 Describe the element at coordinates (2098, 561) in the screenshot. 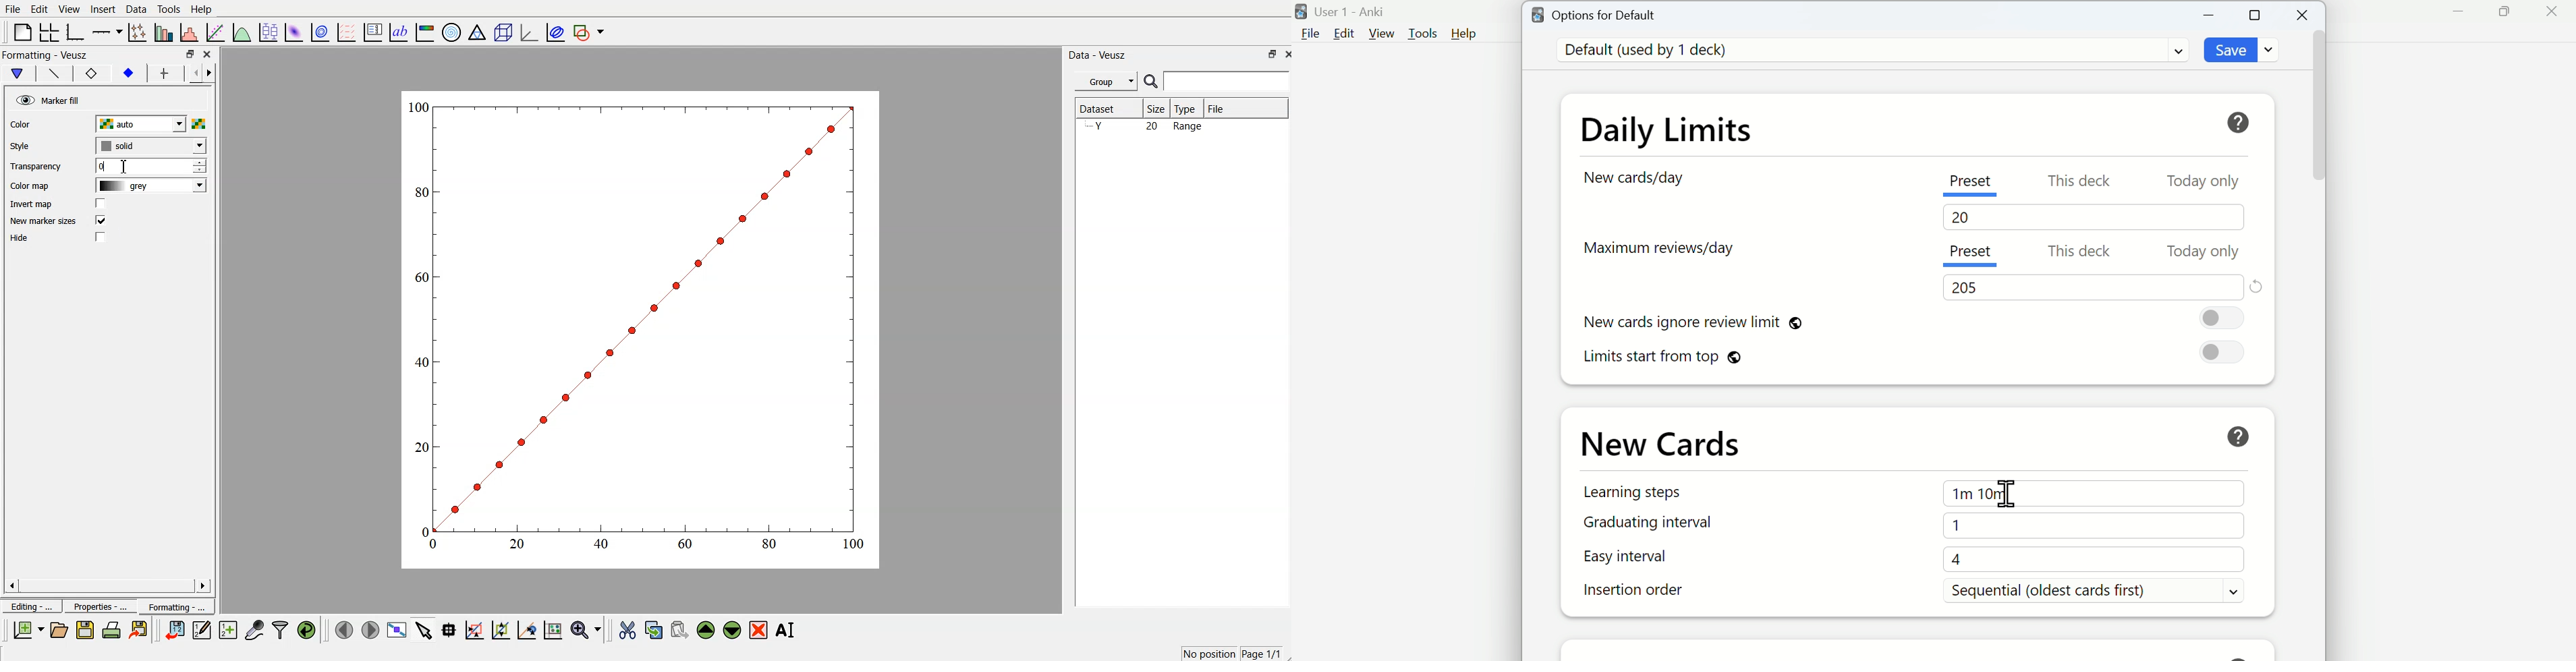

I see `4` at that location.